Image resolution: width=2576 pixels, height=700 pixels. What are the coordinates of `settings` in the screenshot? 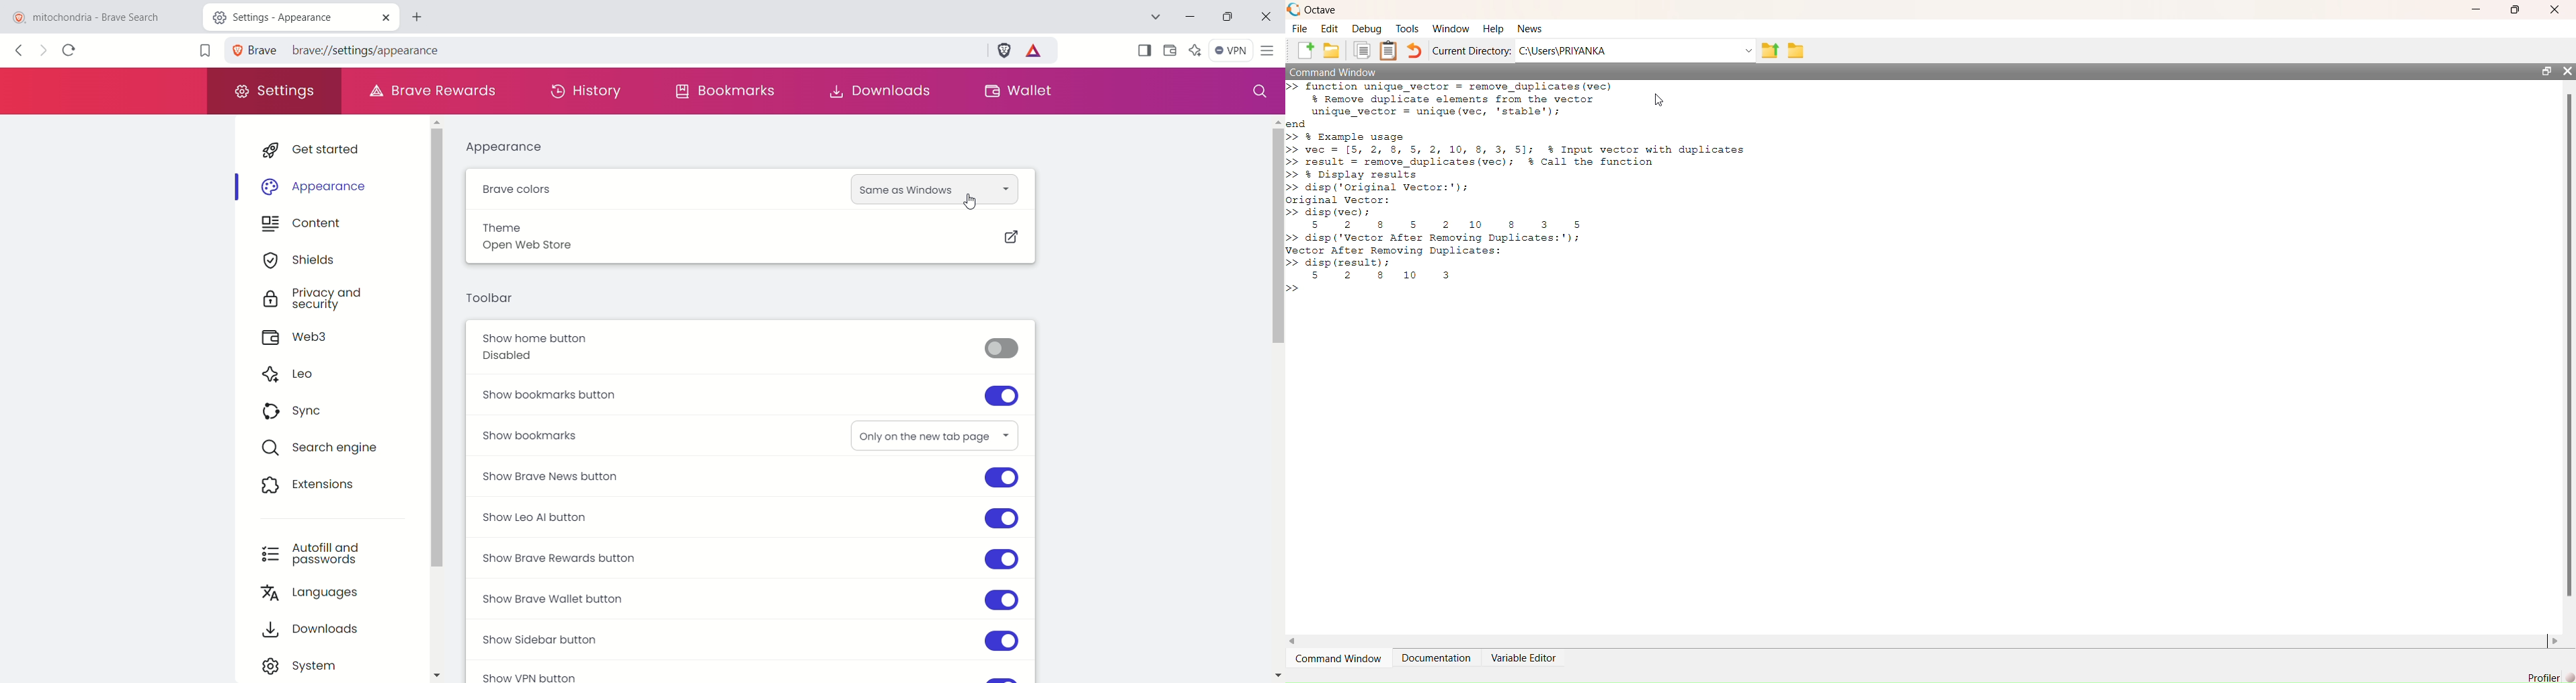 It's located at (274, 92).